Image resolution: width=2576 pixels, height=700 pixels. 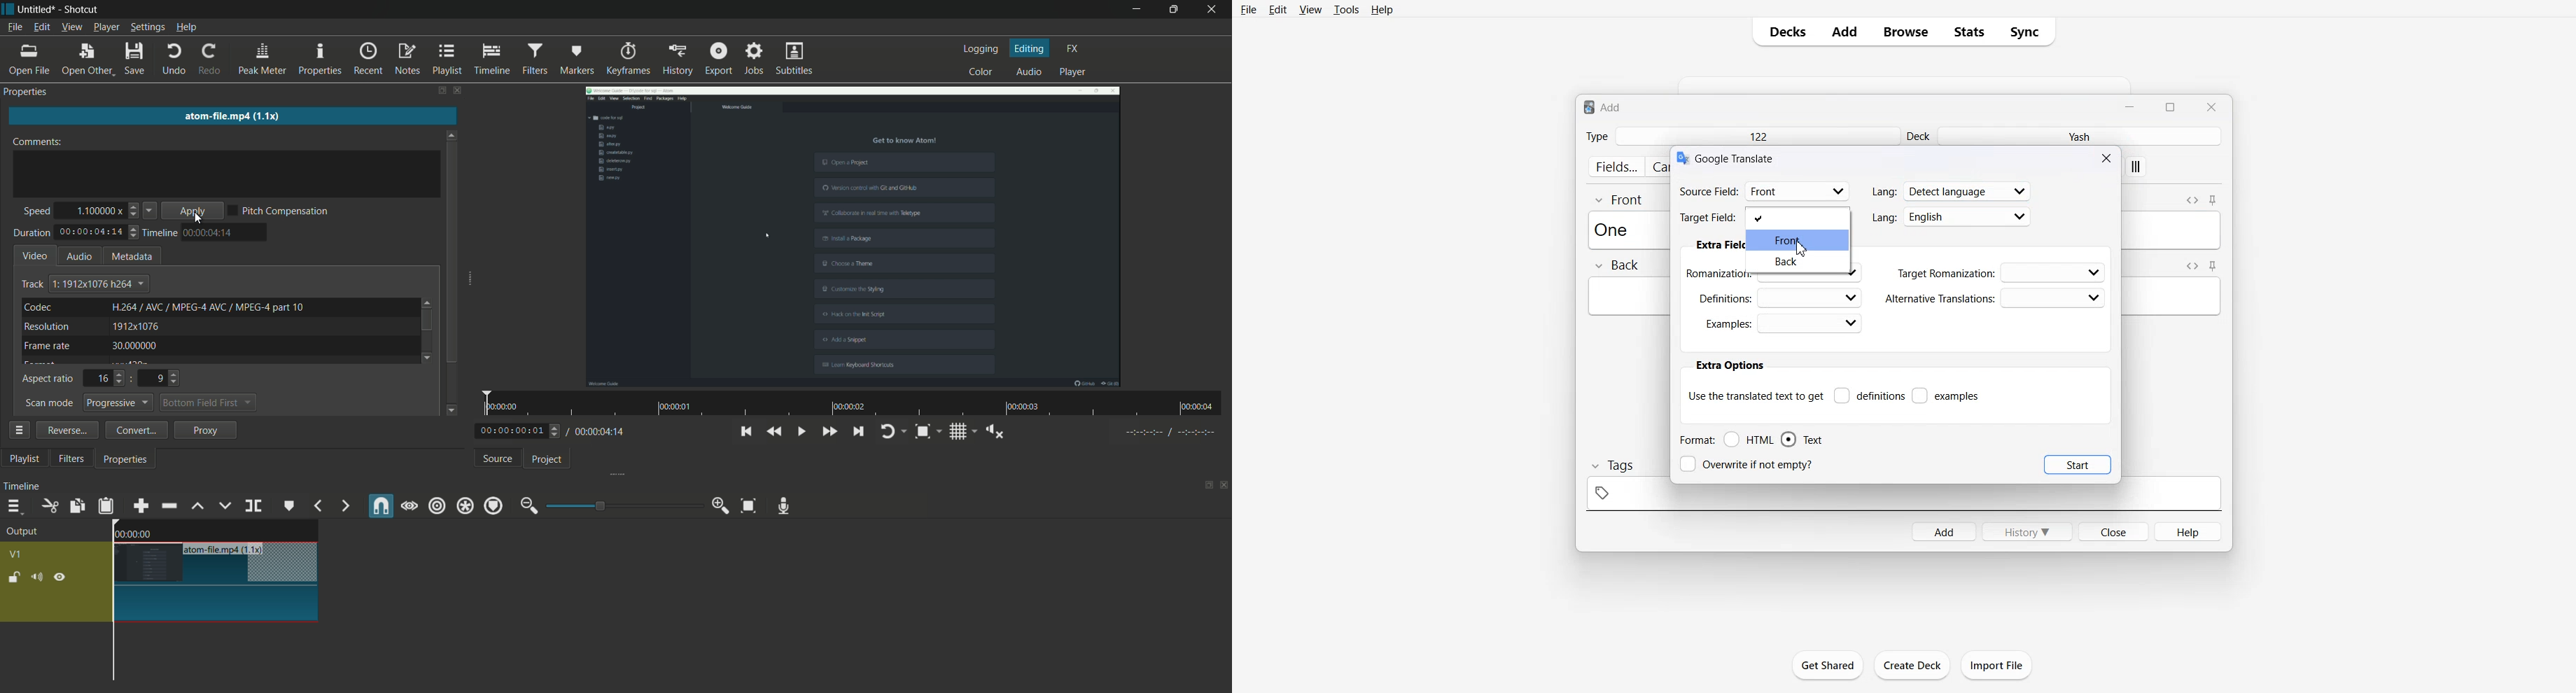 I want to click on close app, so click(x=1213, y=10).